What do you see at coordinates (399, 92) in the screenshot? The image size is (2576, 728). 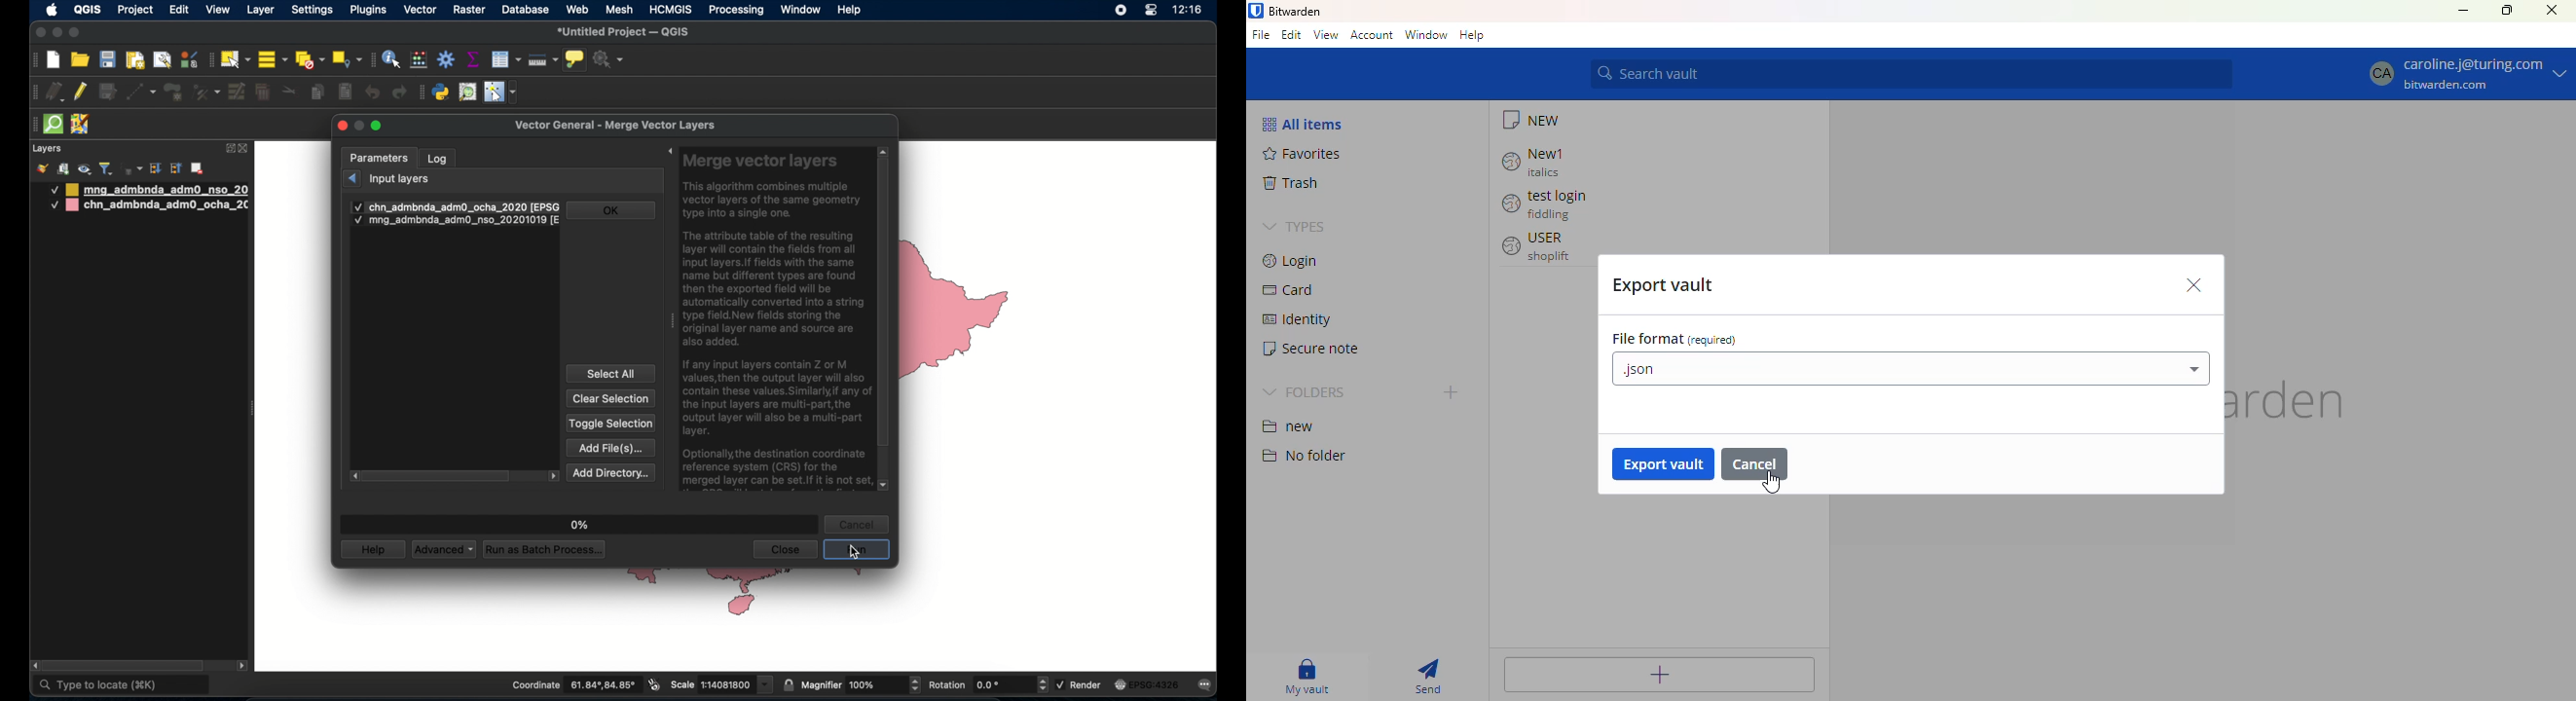 I see `redo` at bounding box center [399, 92].